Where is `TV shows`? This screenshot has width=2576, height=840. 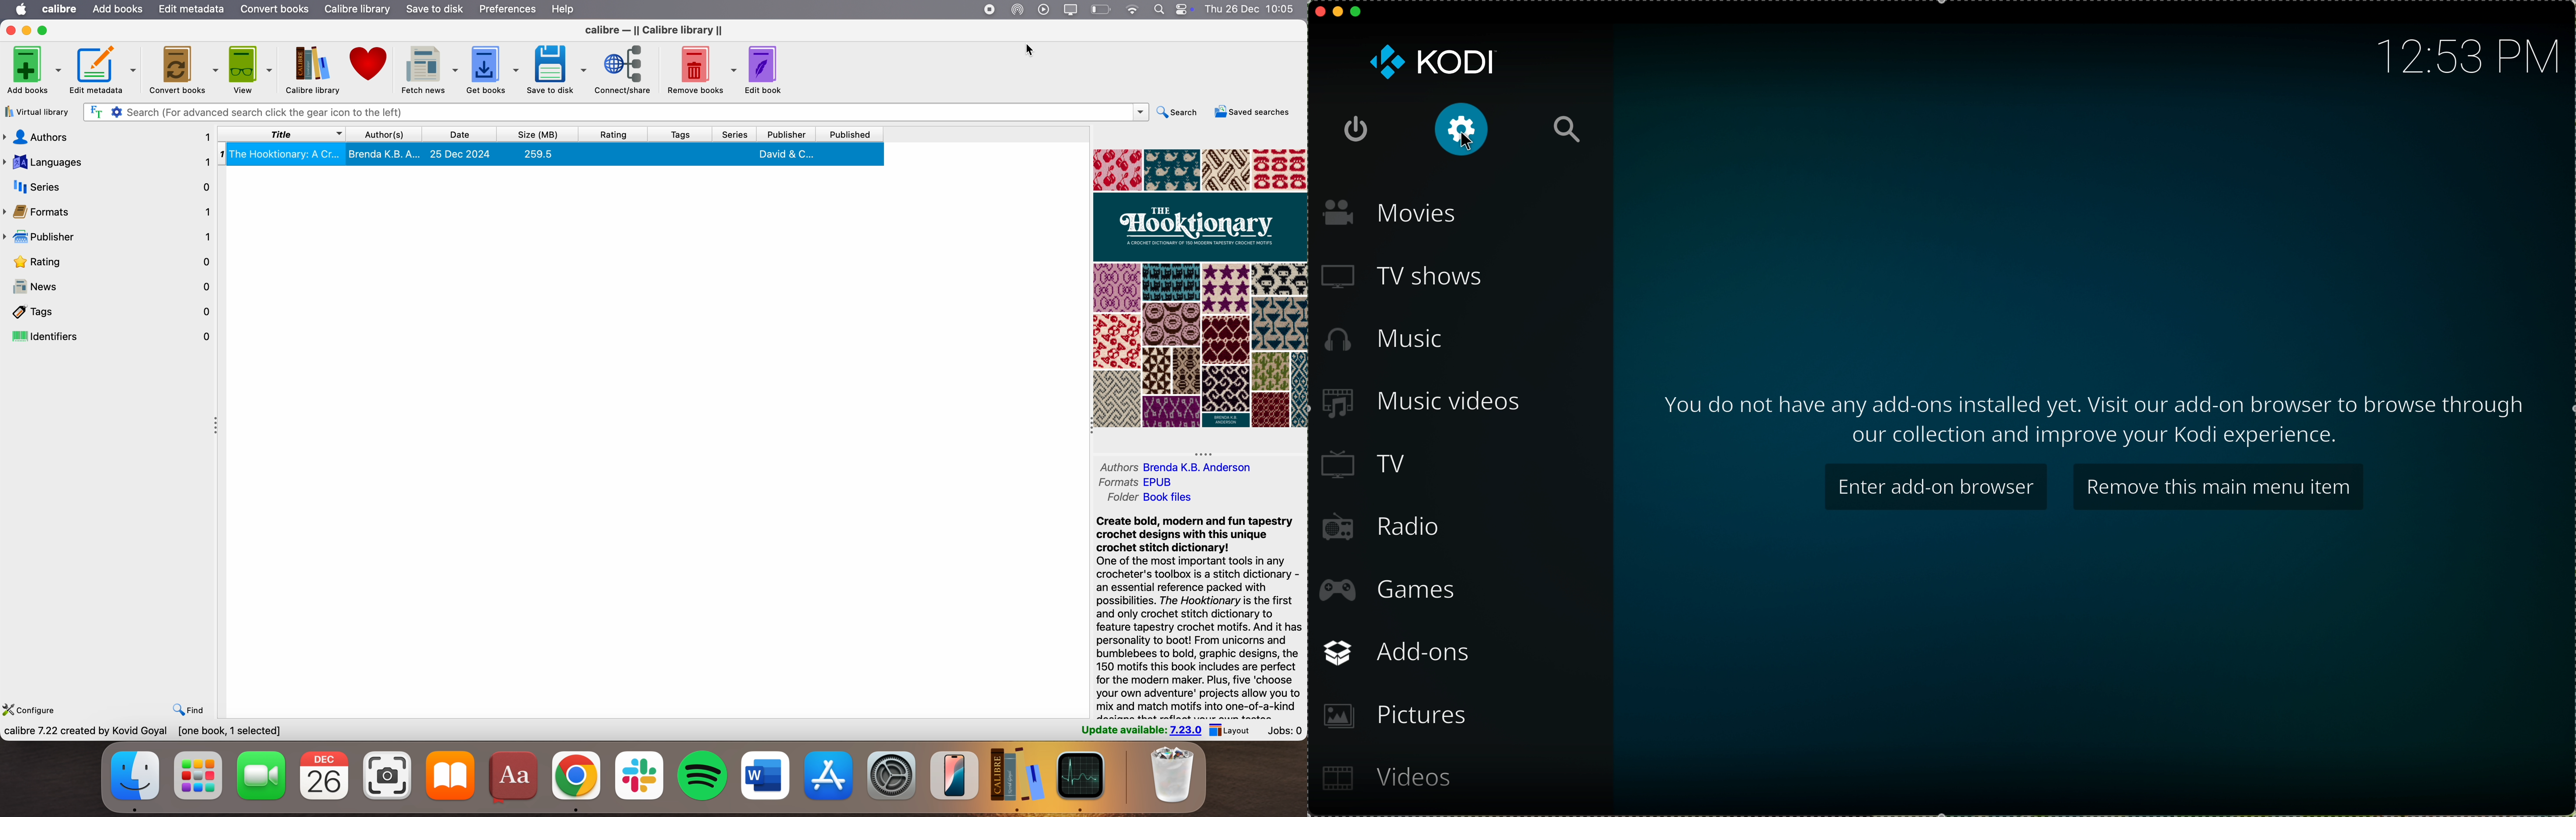 TV shows is located at coordinates (1412, 272).